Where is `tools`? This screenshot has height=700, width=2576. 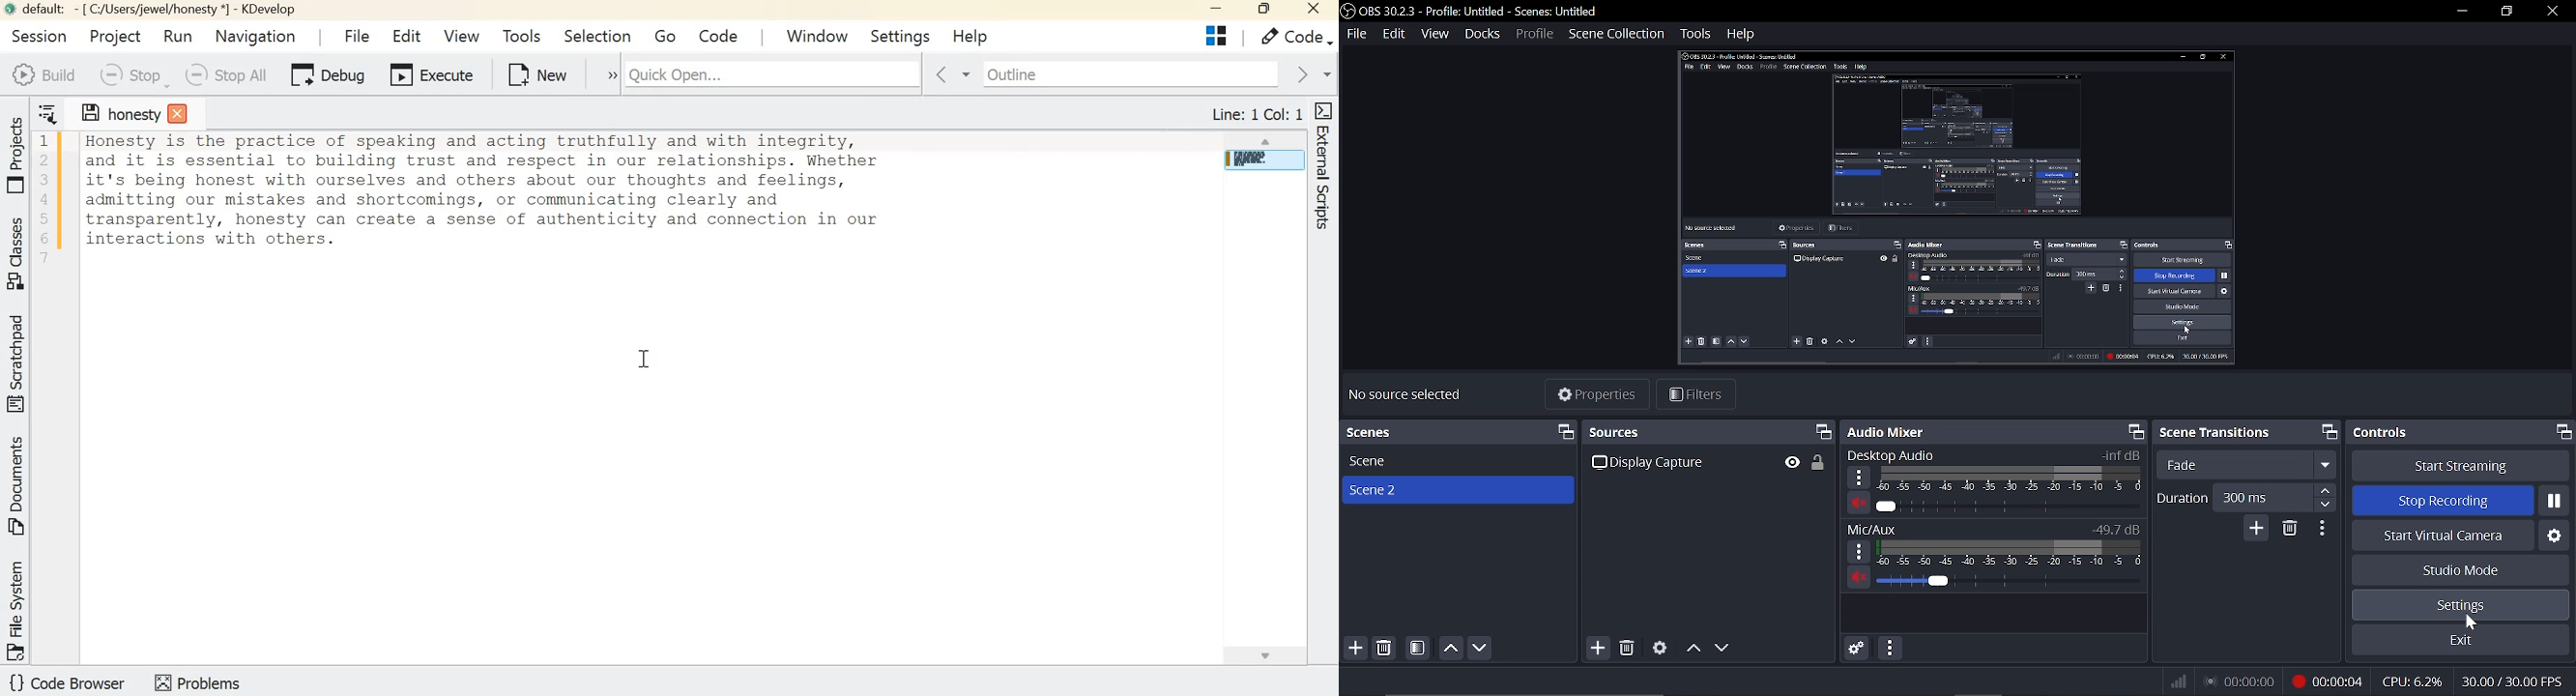 tools is located at coordinates (1696, 35).